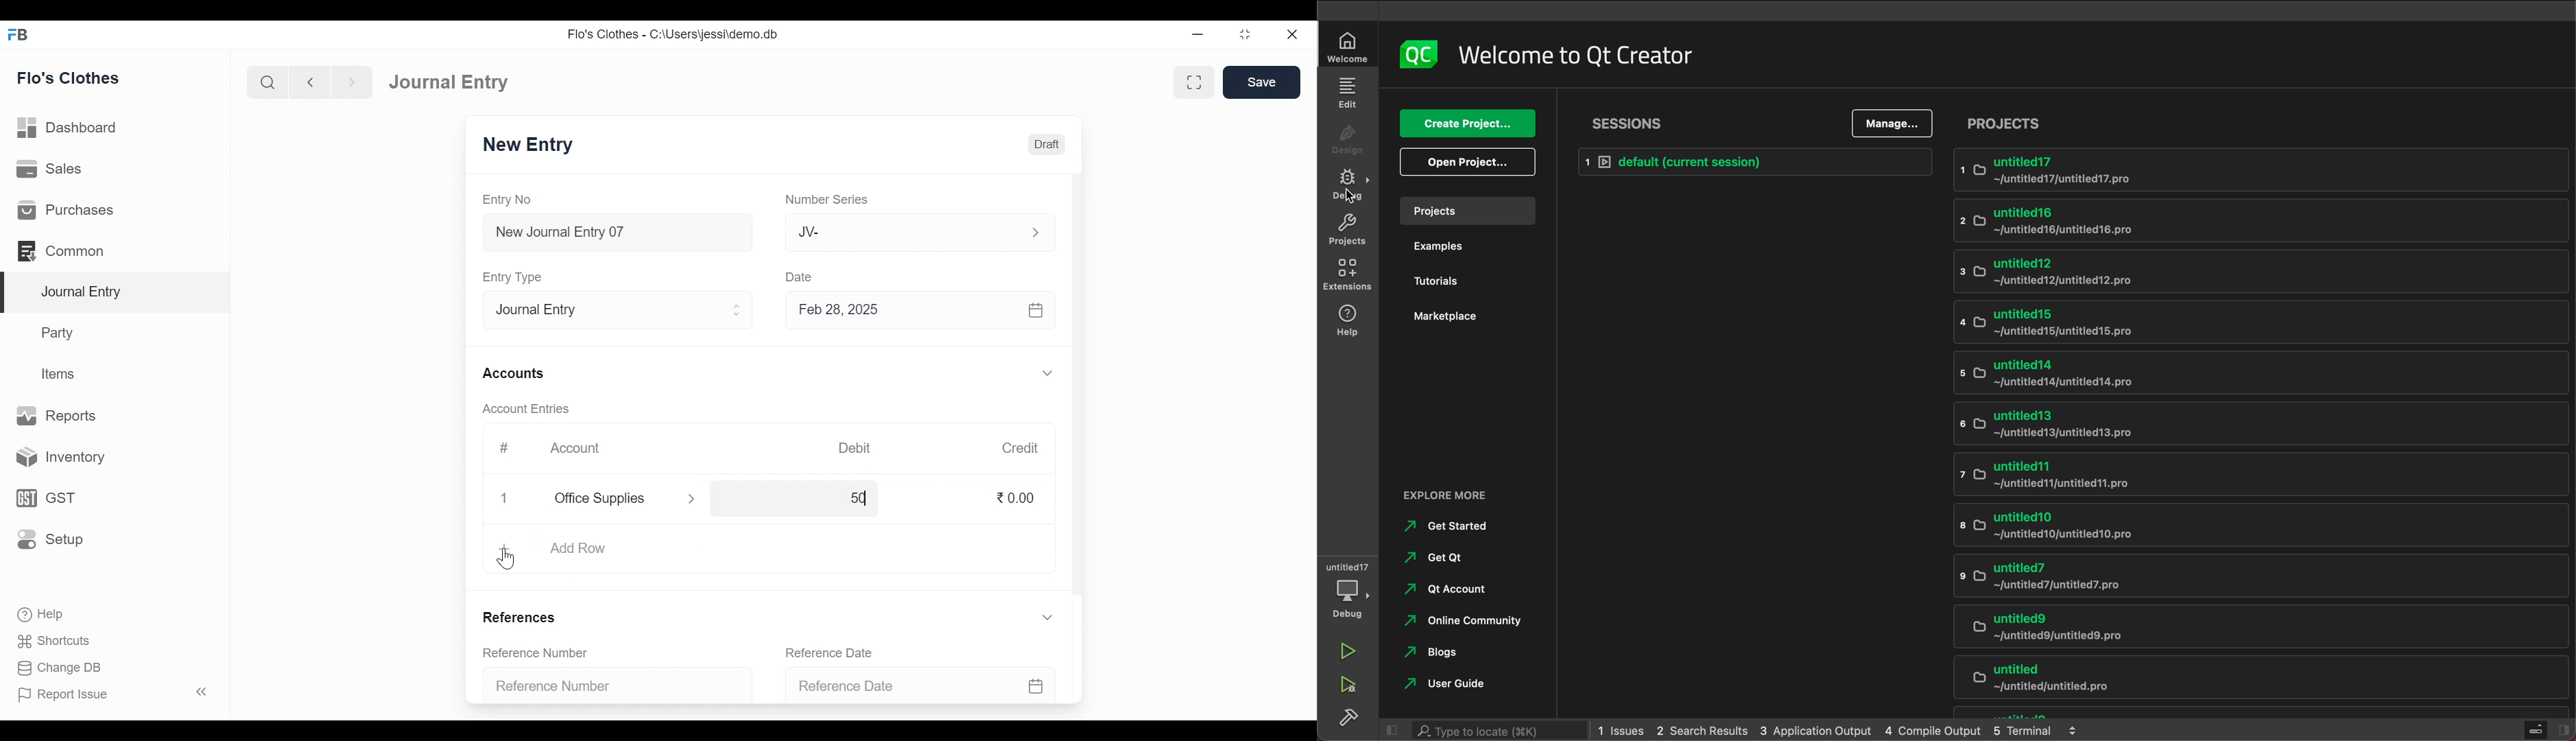 This screenshot has width=2576, height=756. Describe the element at coordinates (44, 499) in the screenshot. I see `GST` at that location.